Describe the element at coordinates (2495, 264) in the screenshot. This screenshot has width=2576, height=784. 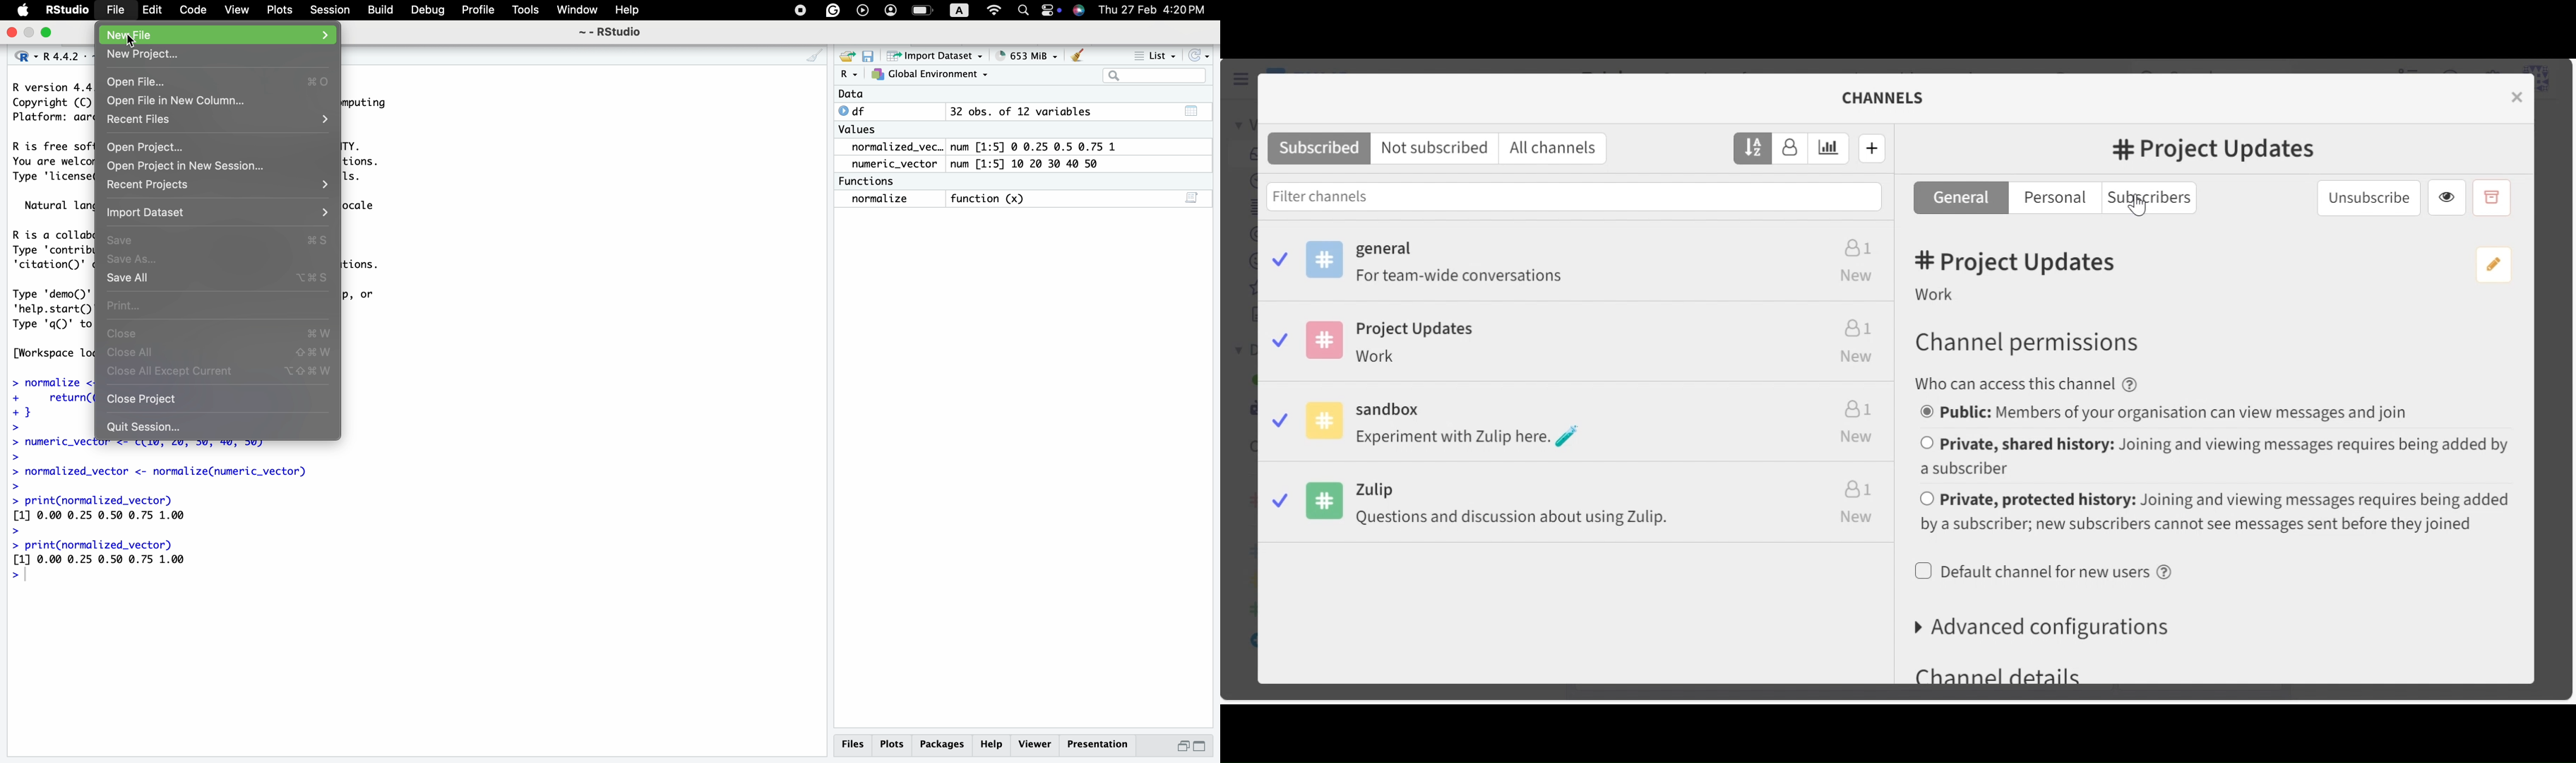
I see `Edit Channel name and description` at that location.